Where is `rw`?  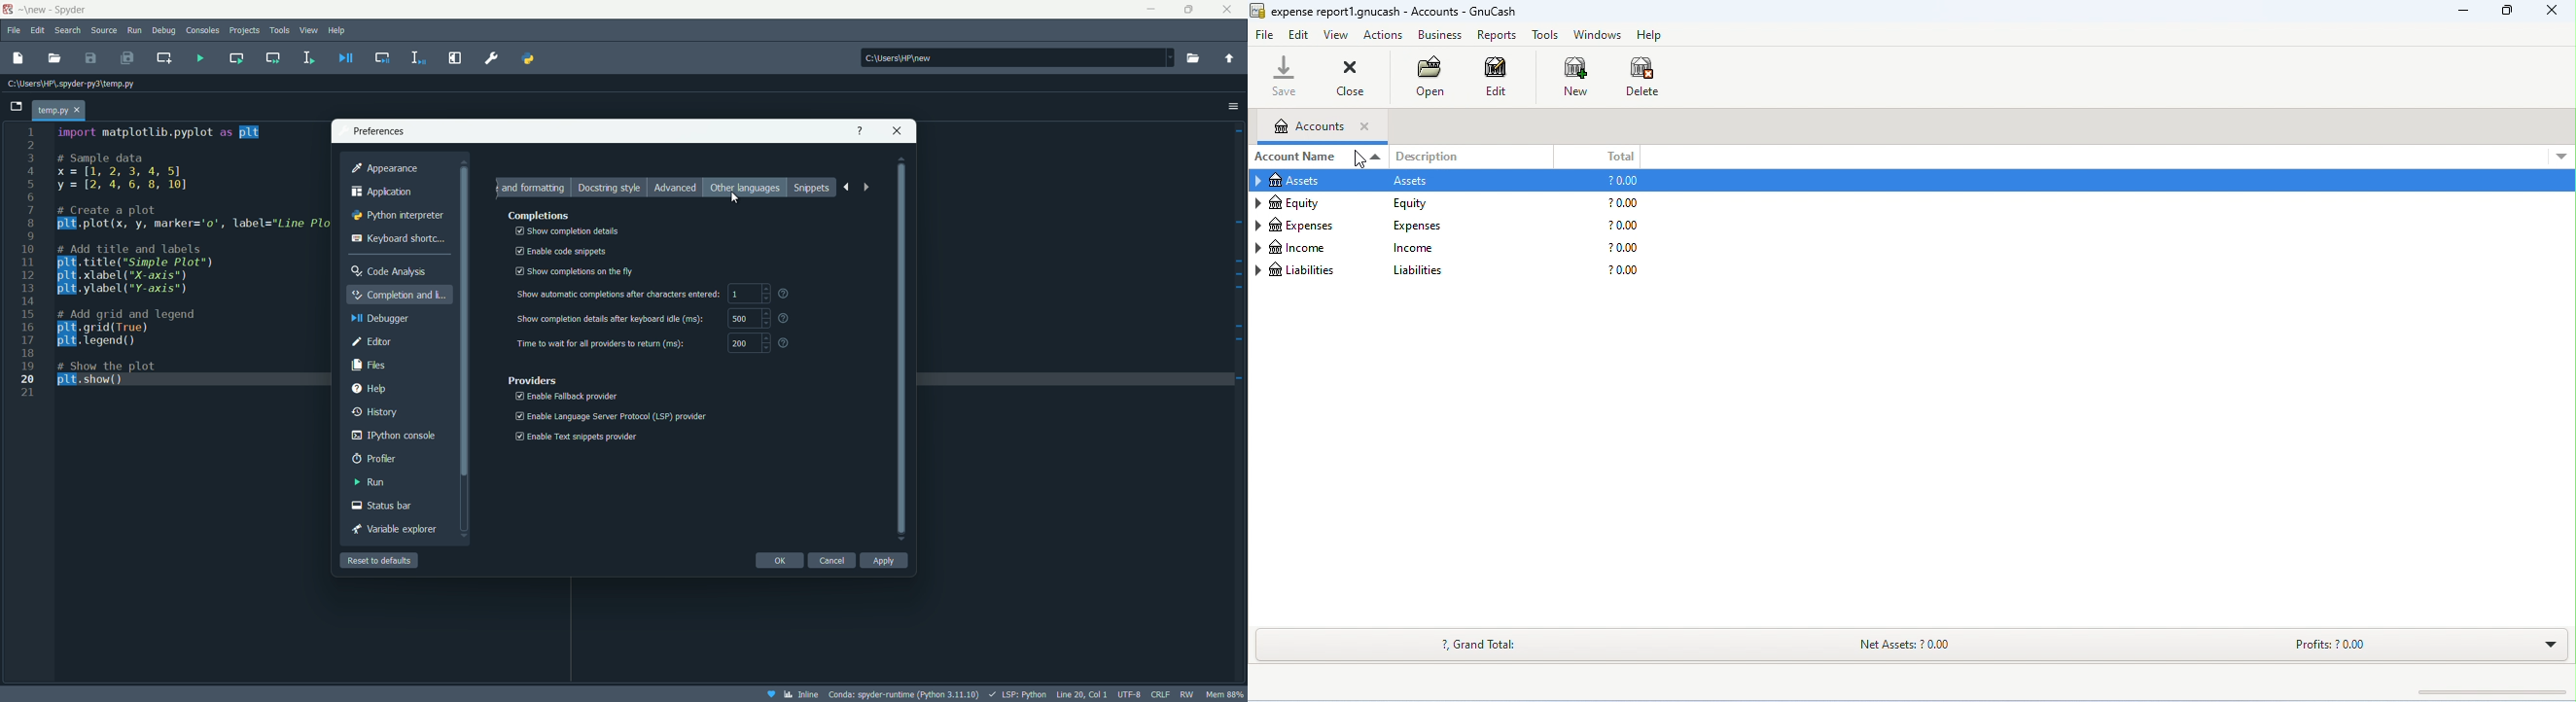
rw is located at coordinates (1190, 694).